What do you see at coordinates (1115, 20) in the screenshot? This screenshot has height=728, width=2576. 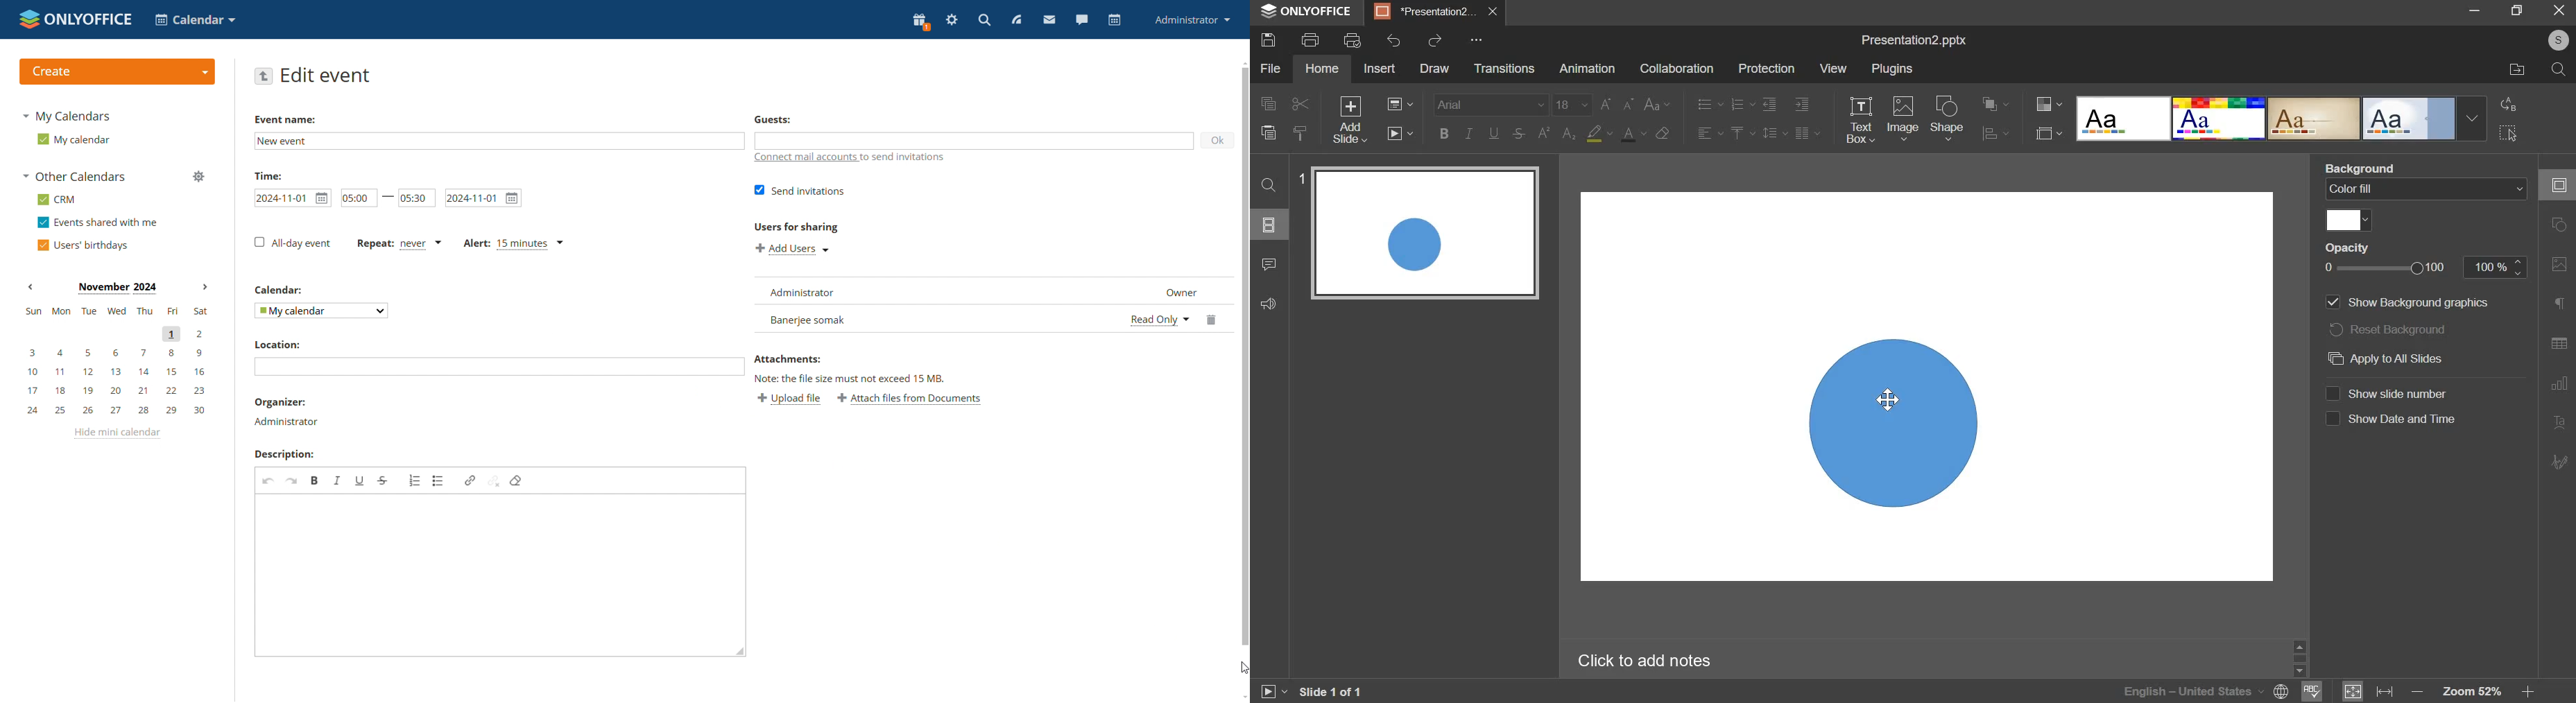 I see `calendar` at bounding box center [1115, 20].